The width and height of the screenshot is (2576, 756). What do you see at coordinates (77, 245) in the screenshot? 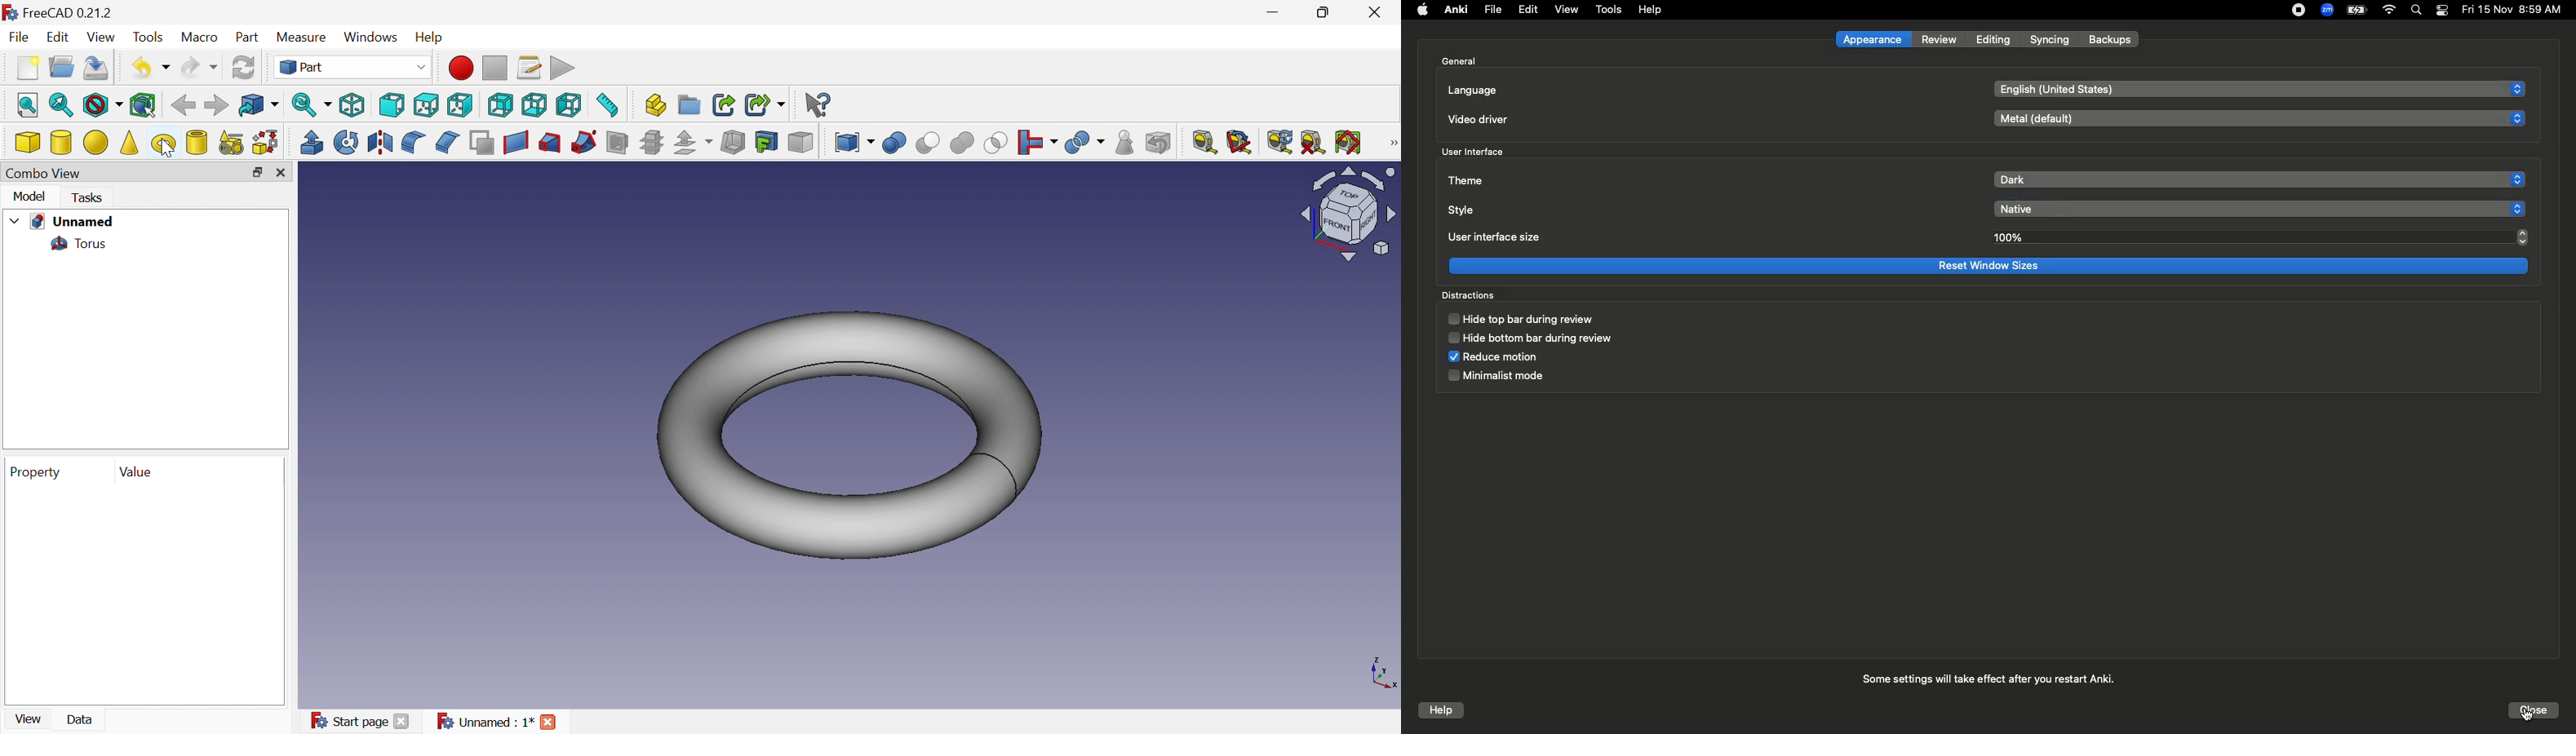
I see `Torus` at bounding box center [77, 245].